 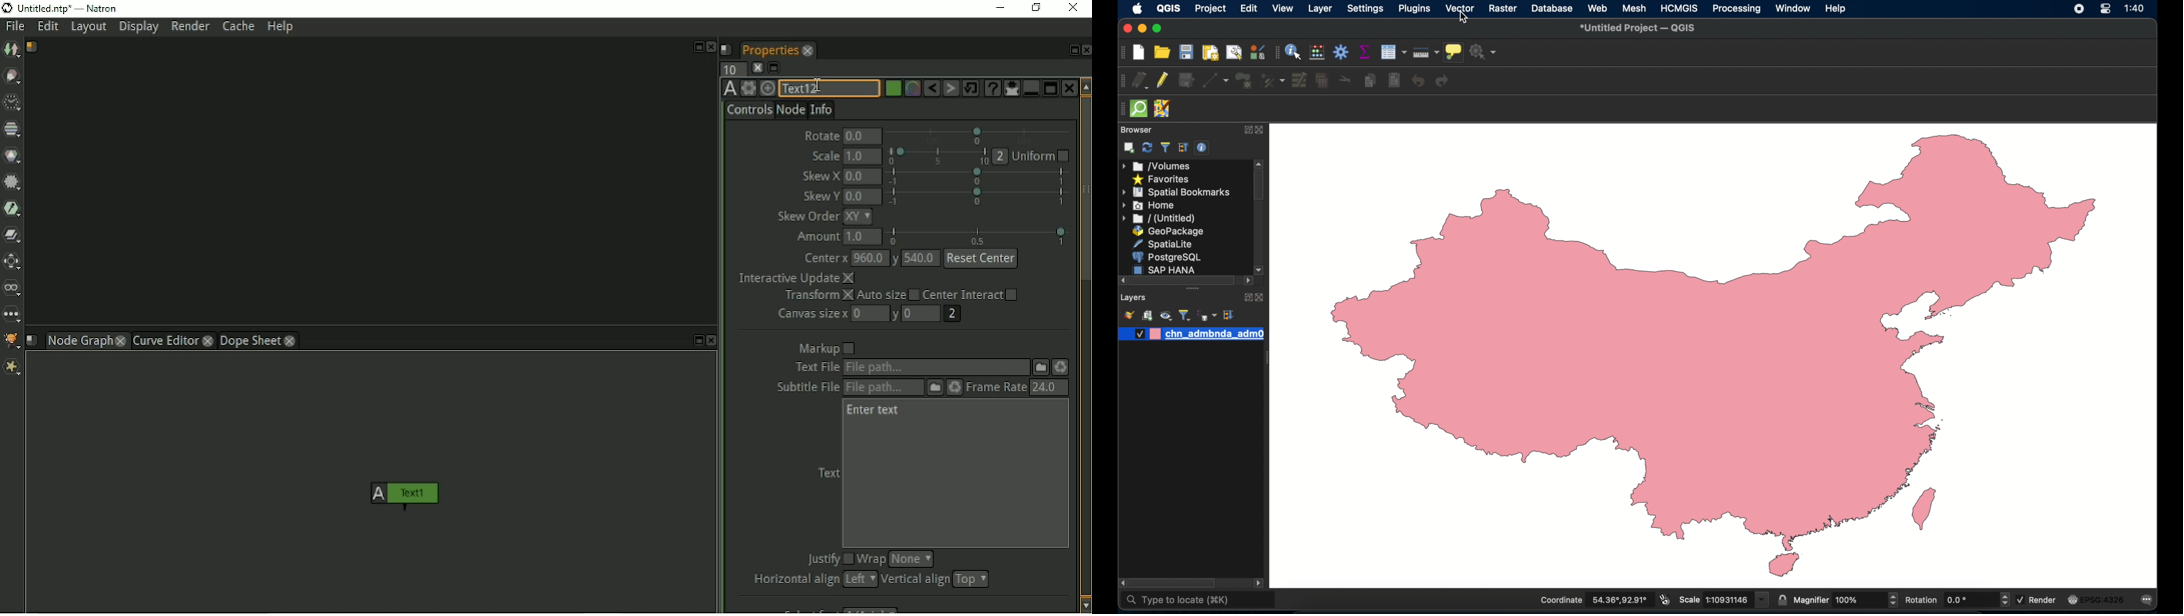 What do you see at coordinates (1426, 52) in the screenshot?
I see `measure line` at bounding box center [1426, 52].